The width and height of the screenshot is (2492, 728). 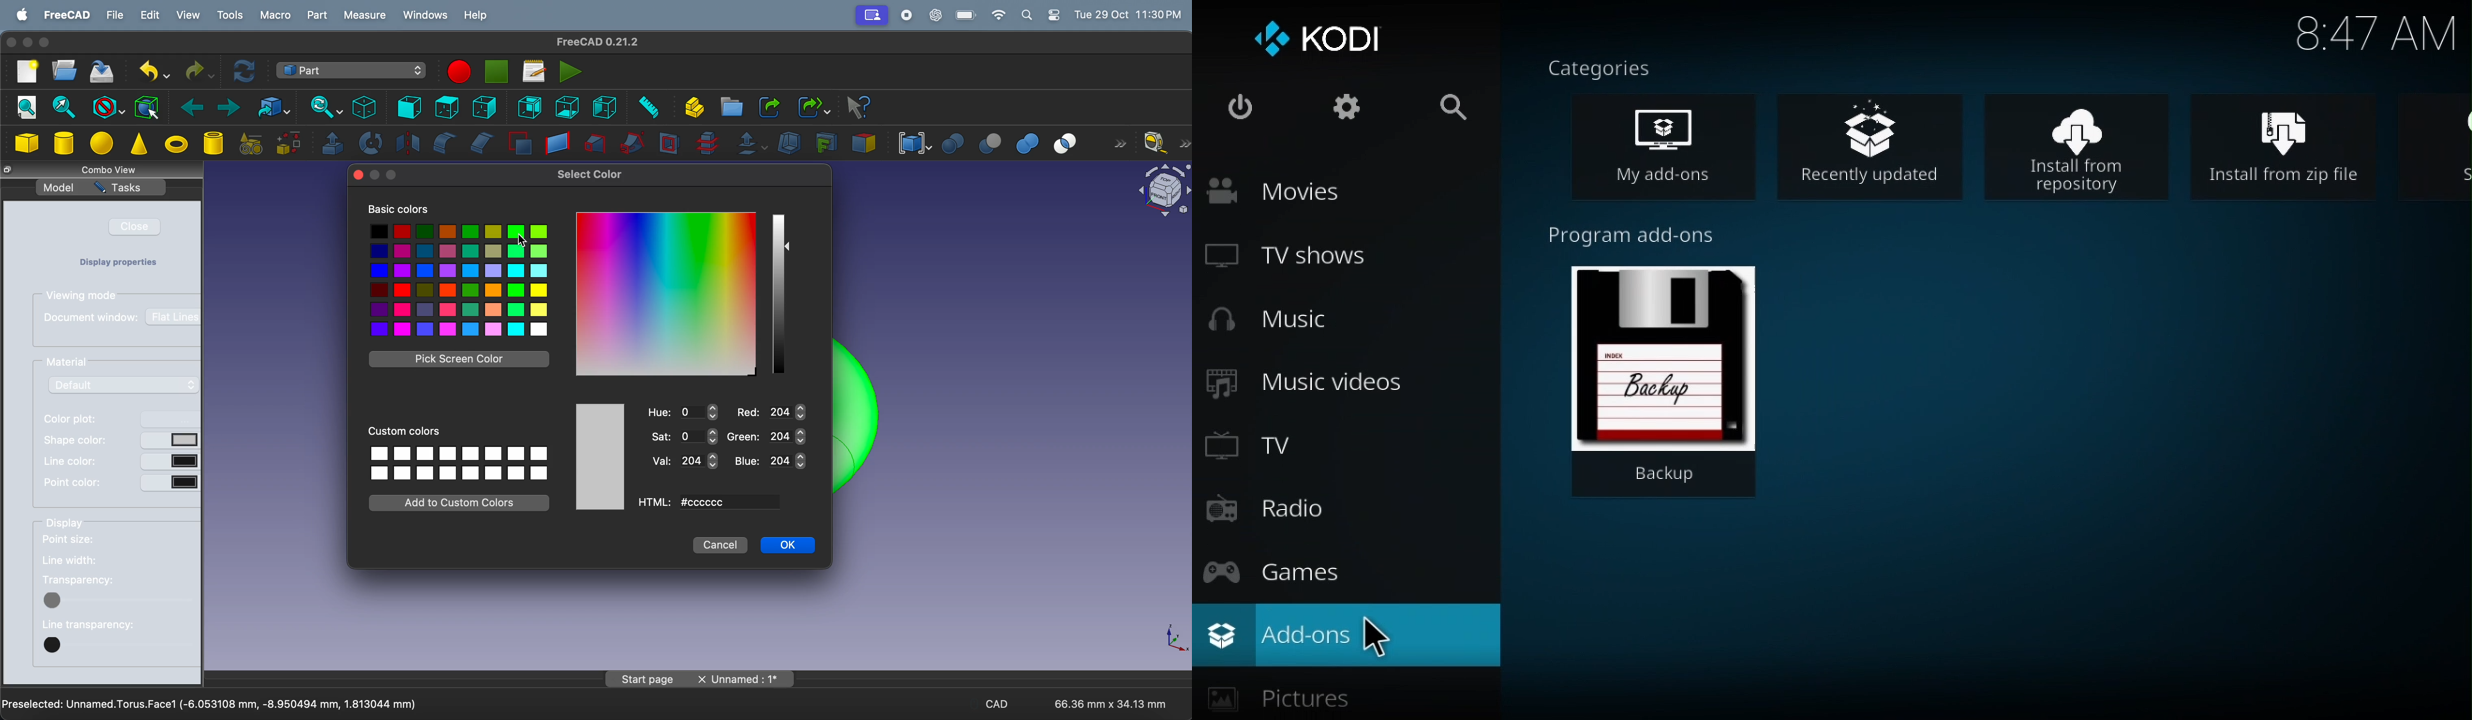 I want to click on fit all, so click(x=26, y=106).